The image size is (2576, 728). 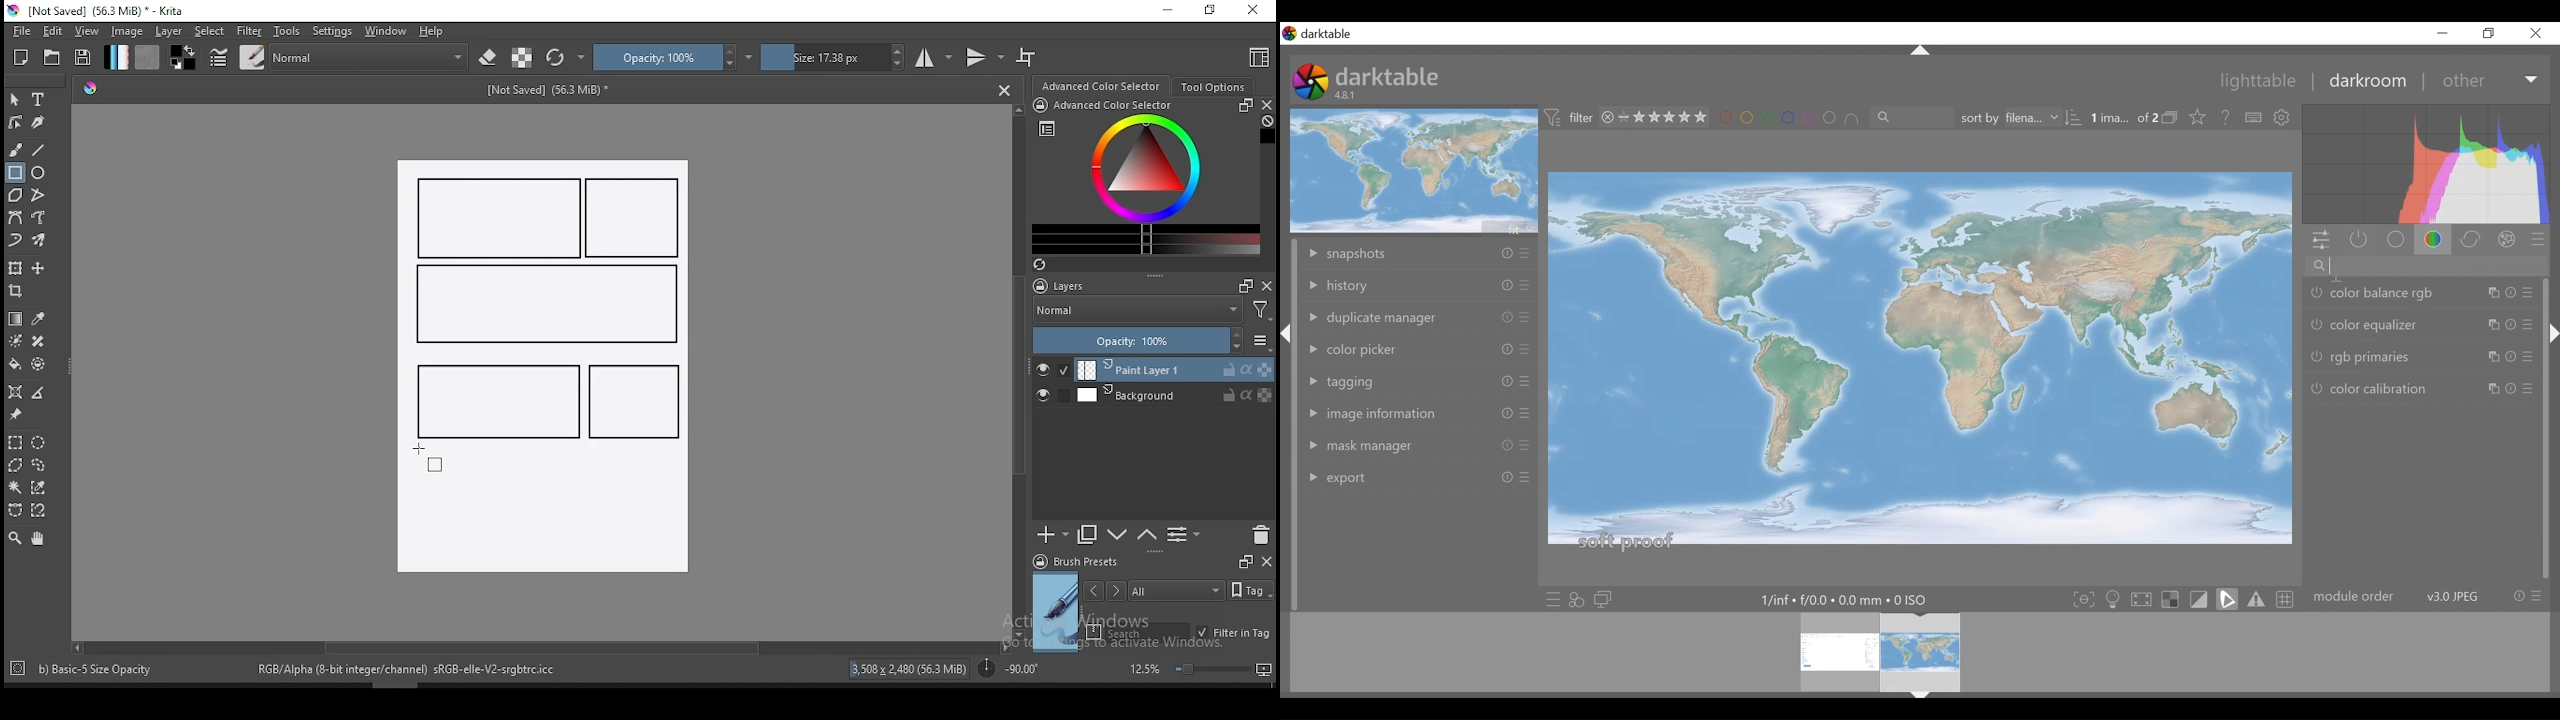 What do you see at coordinates (2201, 599) in the screenshot?
I see `toggle clipping indication` at bounding box center [2201, 599].